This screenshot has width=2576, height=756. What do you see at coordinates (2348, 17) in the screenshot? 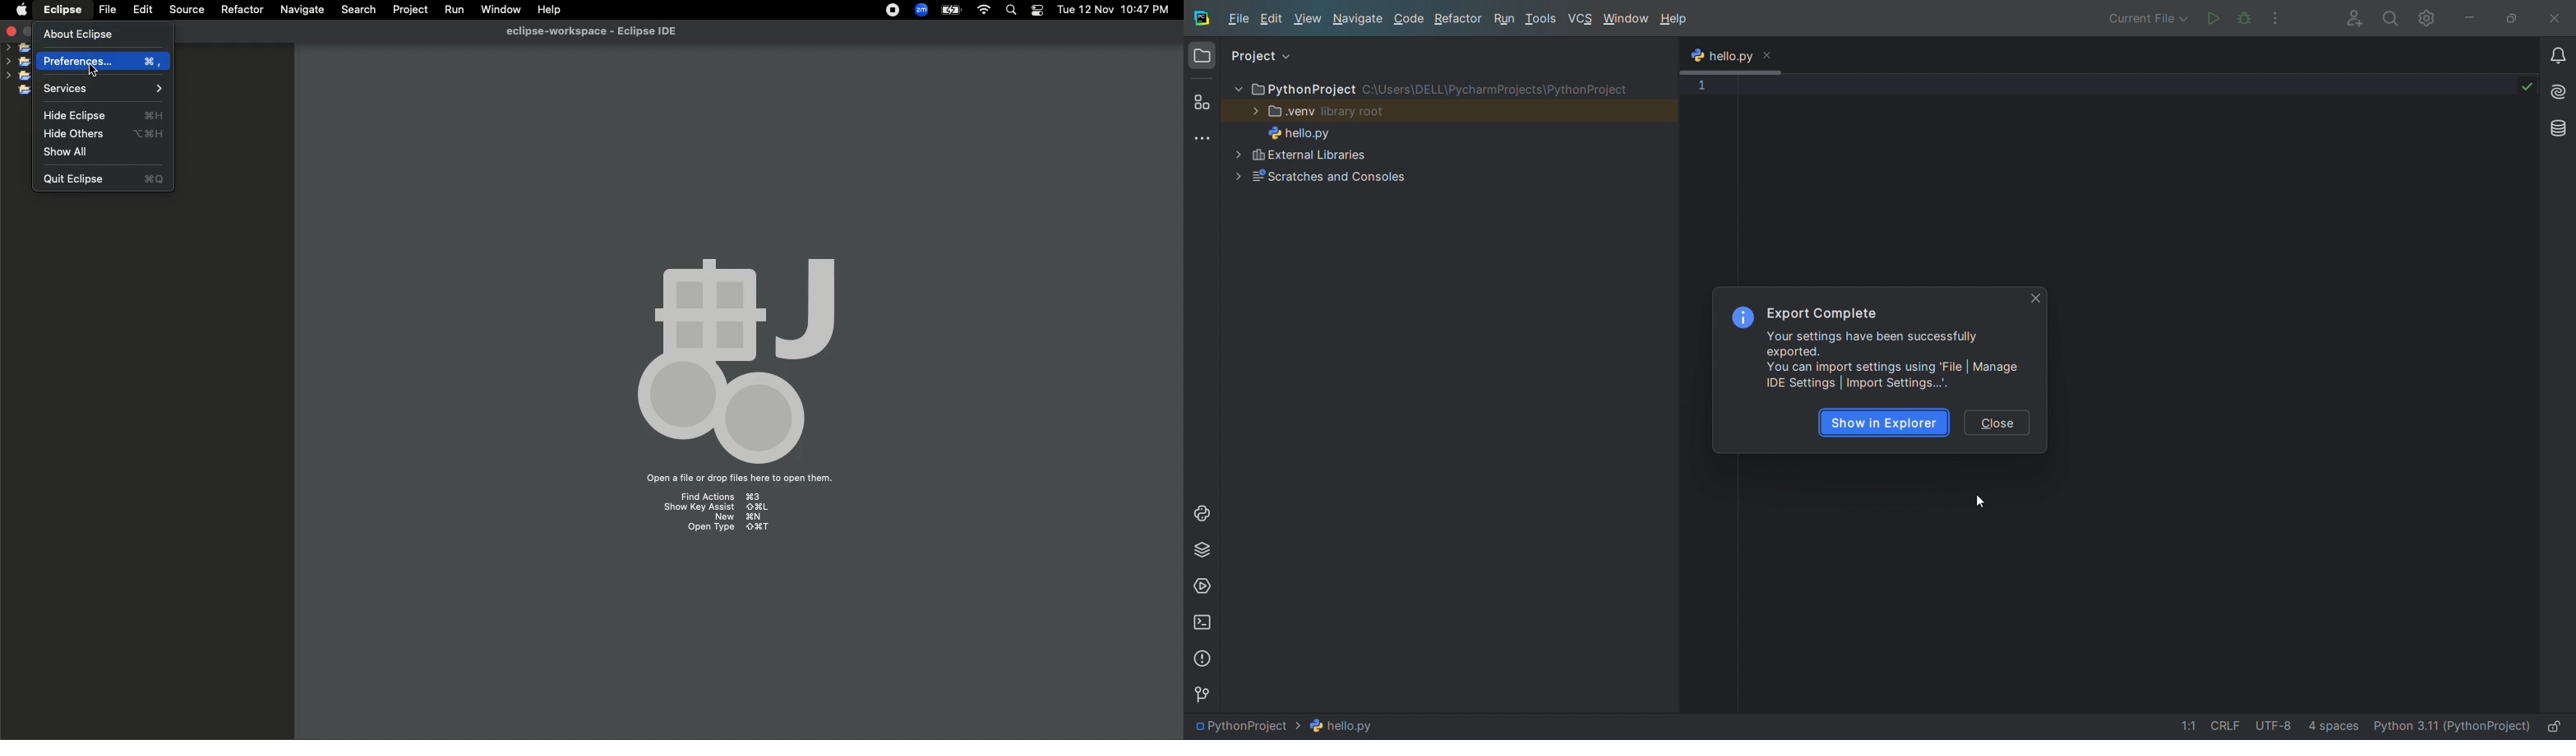
I see `collab` at bounding box center [2348, 17].